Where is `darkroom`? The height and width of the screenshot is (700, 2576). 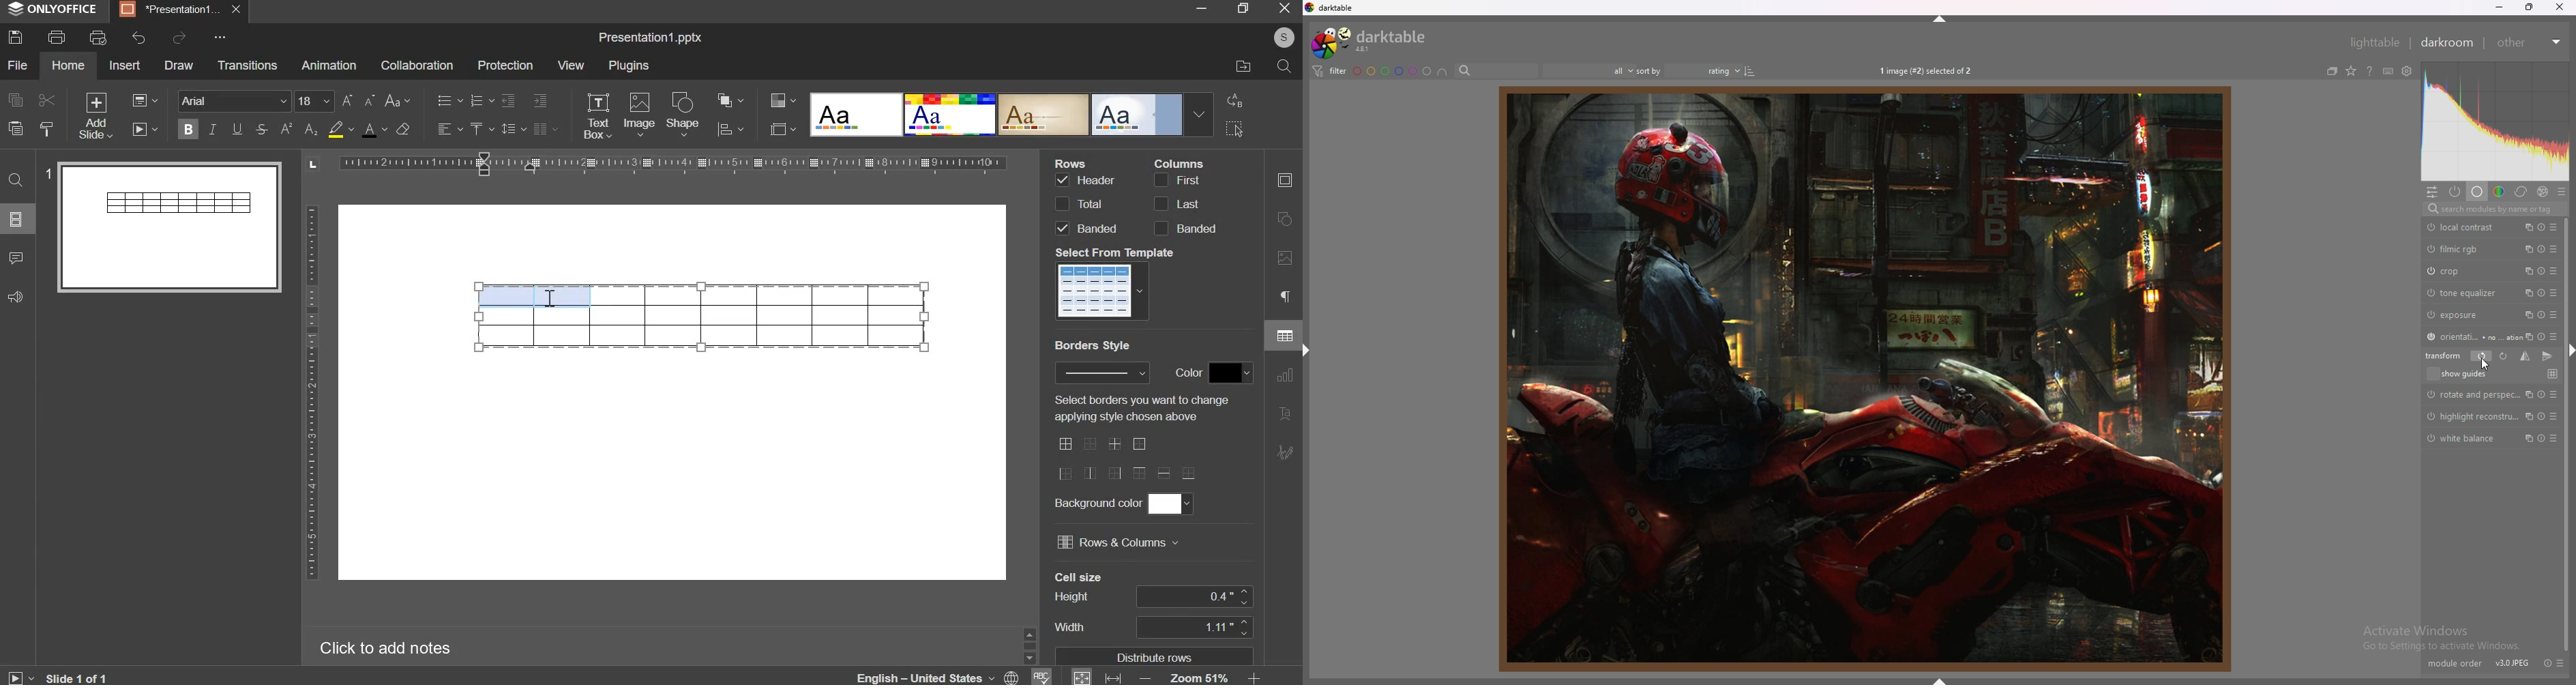
darkroom is located at coordinates (2450, 42).